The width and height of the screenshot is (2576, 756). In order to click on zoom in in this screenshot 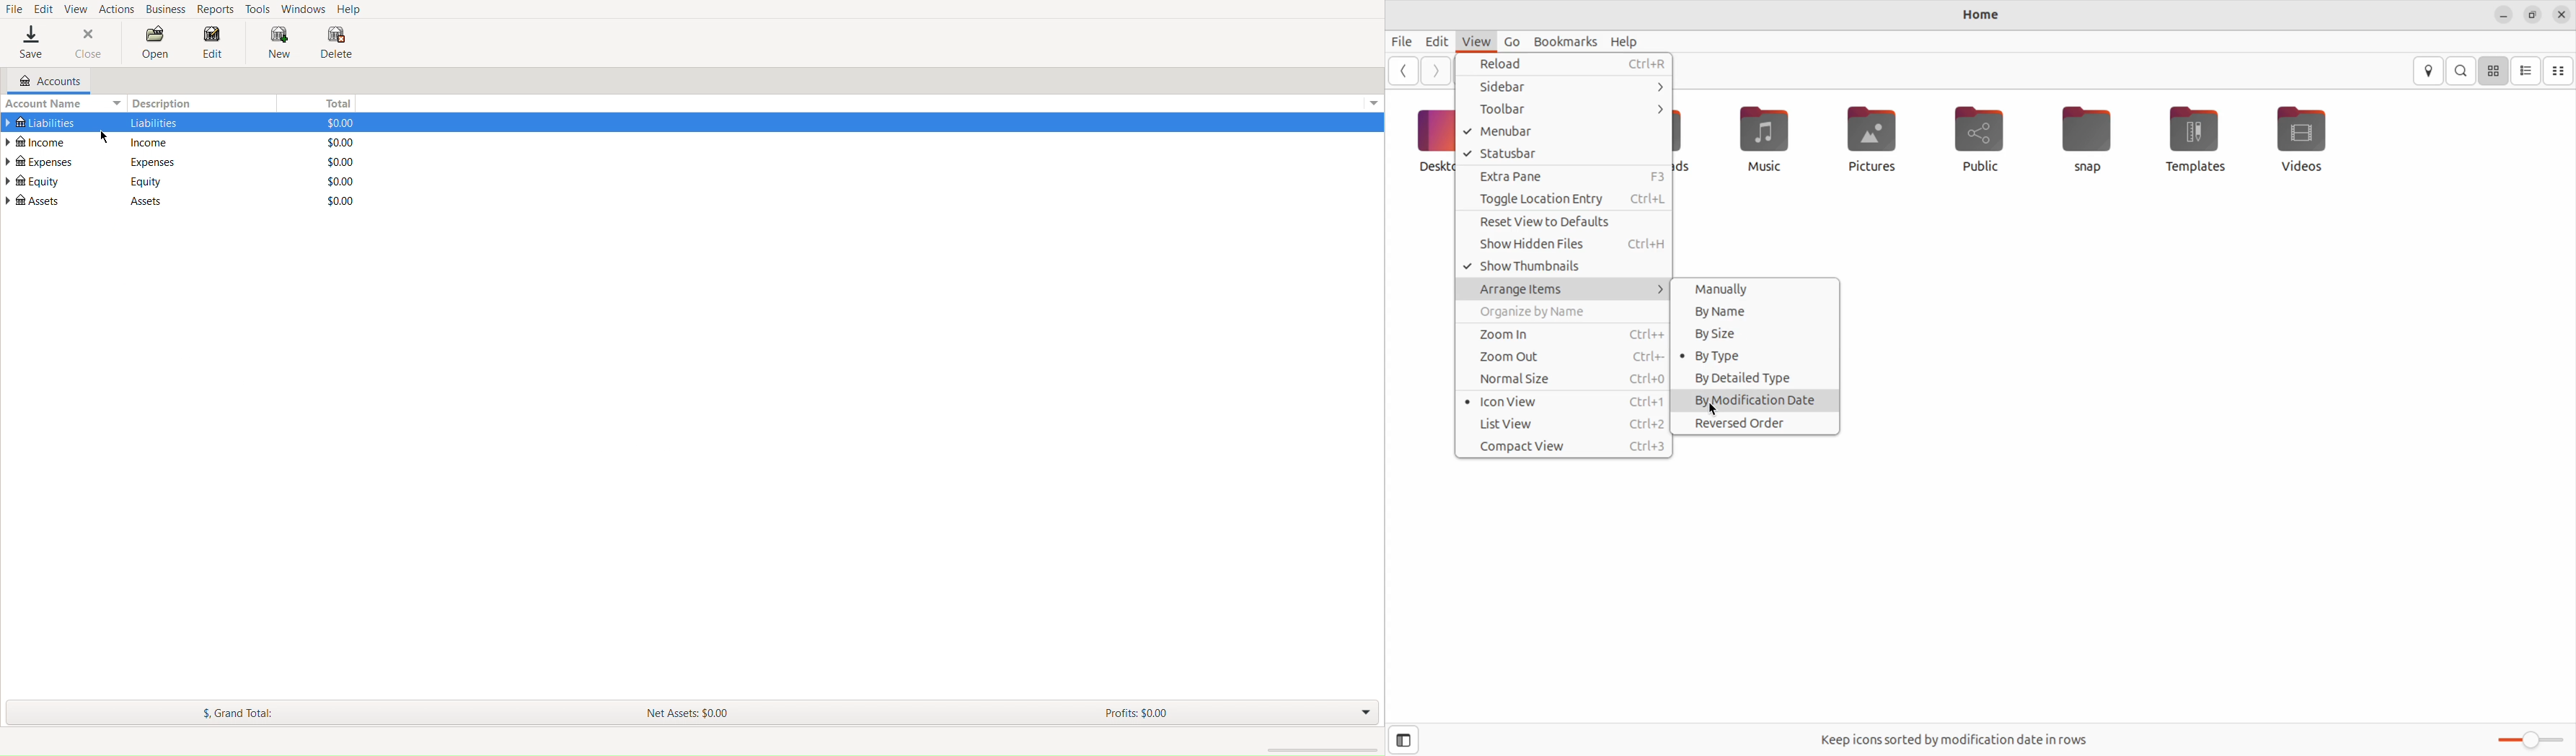, I will do `click(1567, 333)`.